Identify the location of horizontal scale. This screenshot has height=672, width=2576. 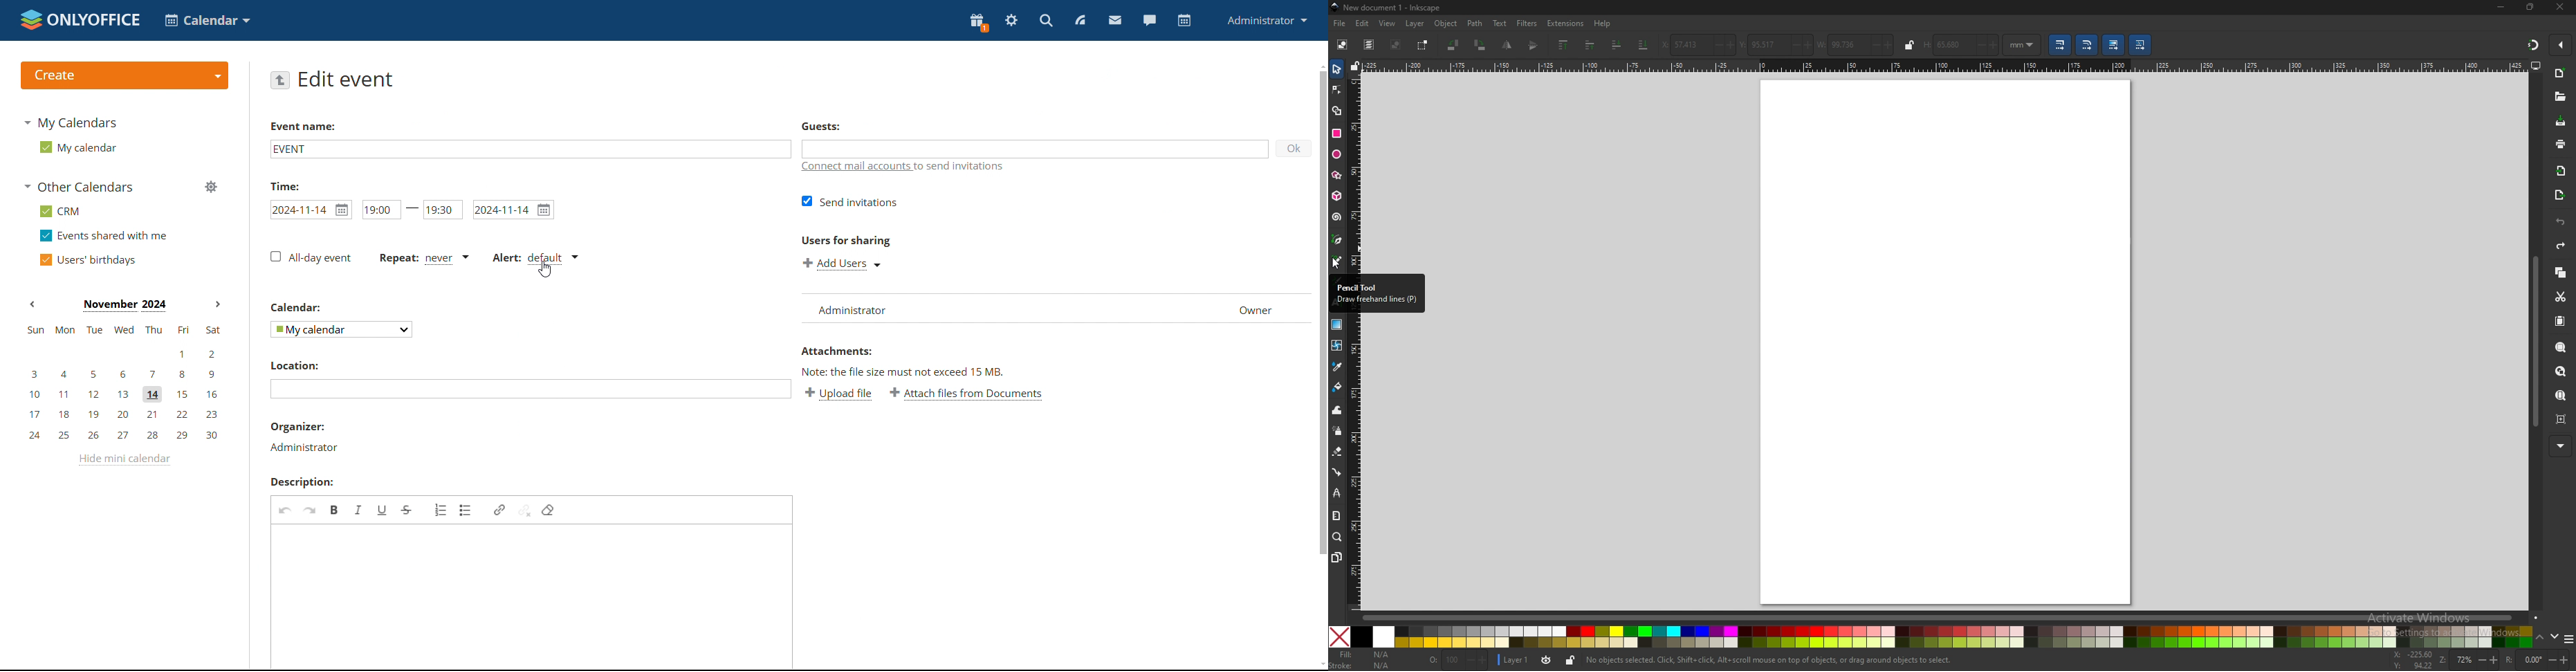
(1944, 65).